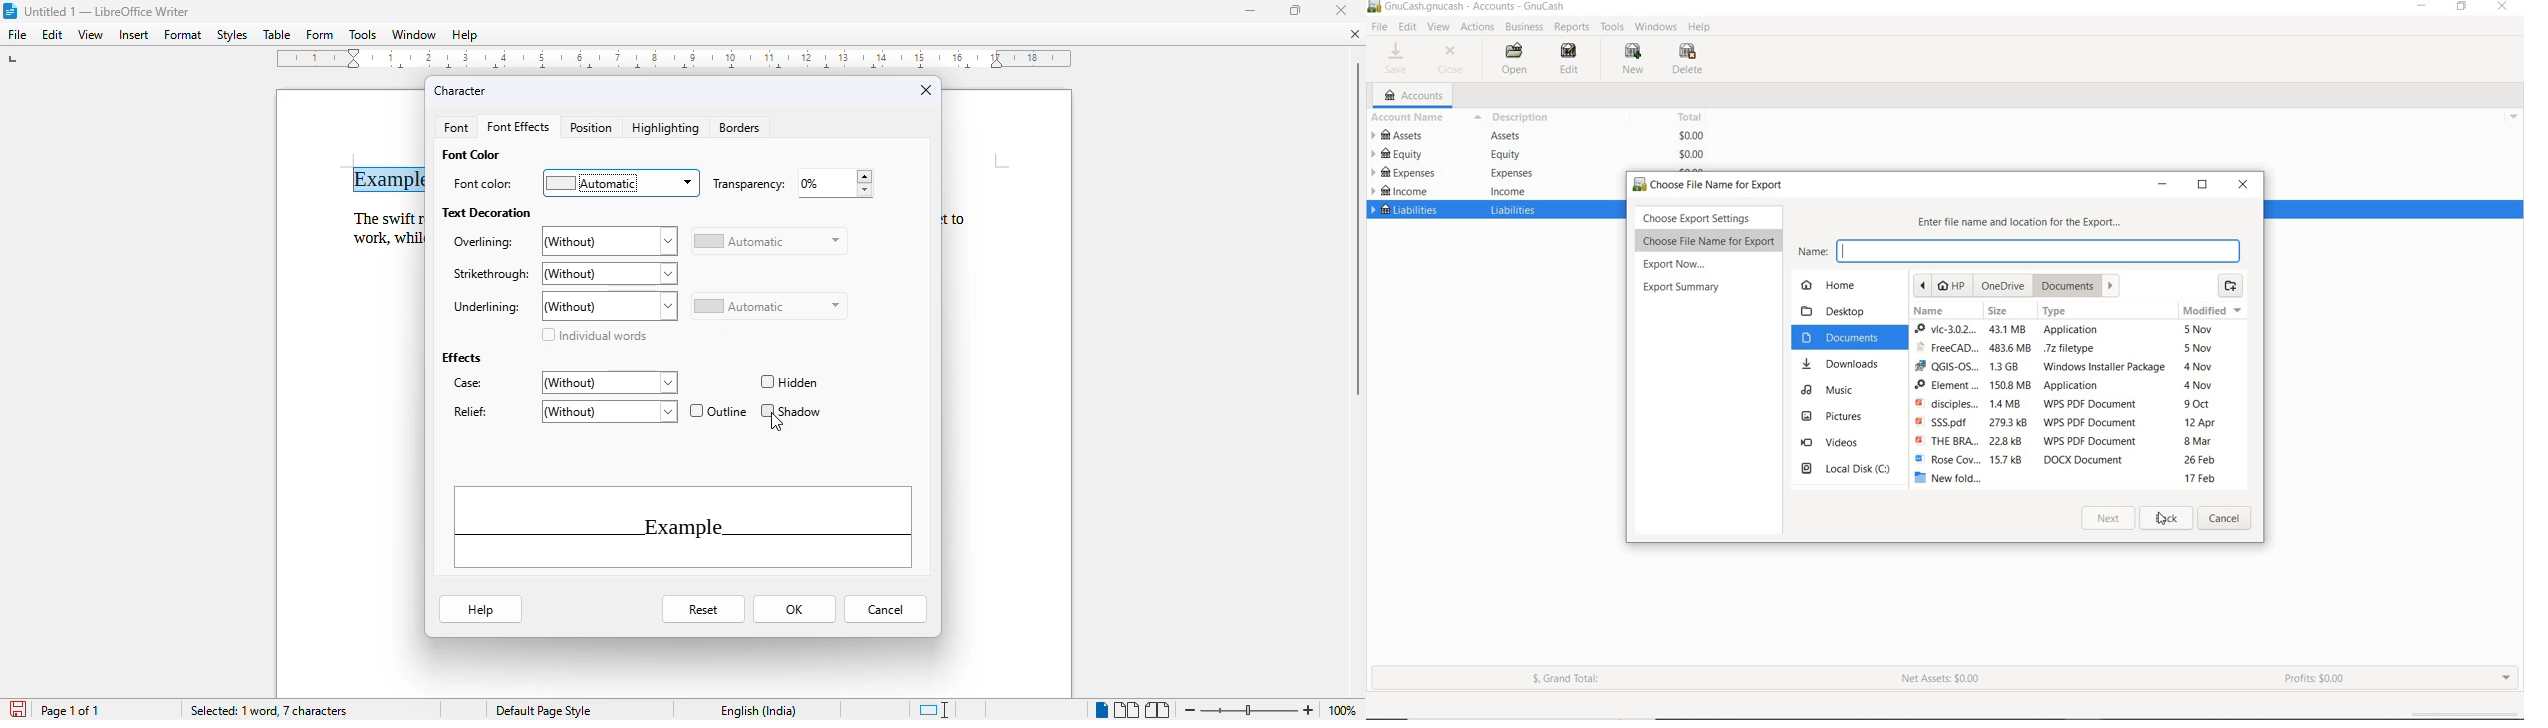 Image resolution: width=2548 pixels, height=728 pixels. Describe the element at coordinates (593, 335) in the screenshot. I see `individual words` at that location.